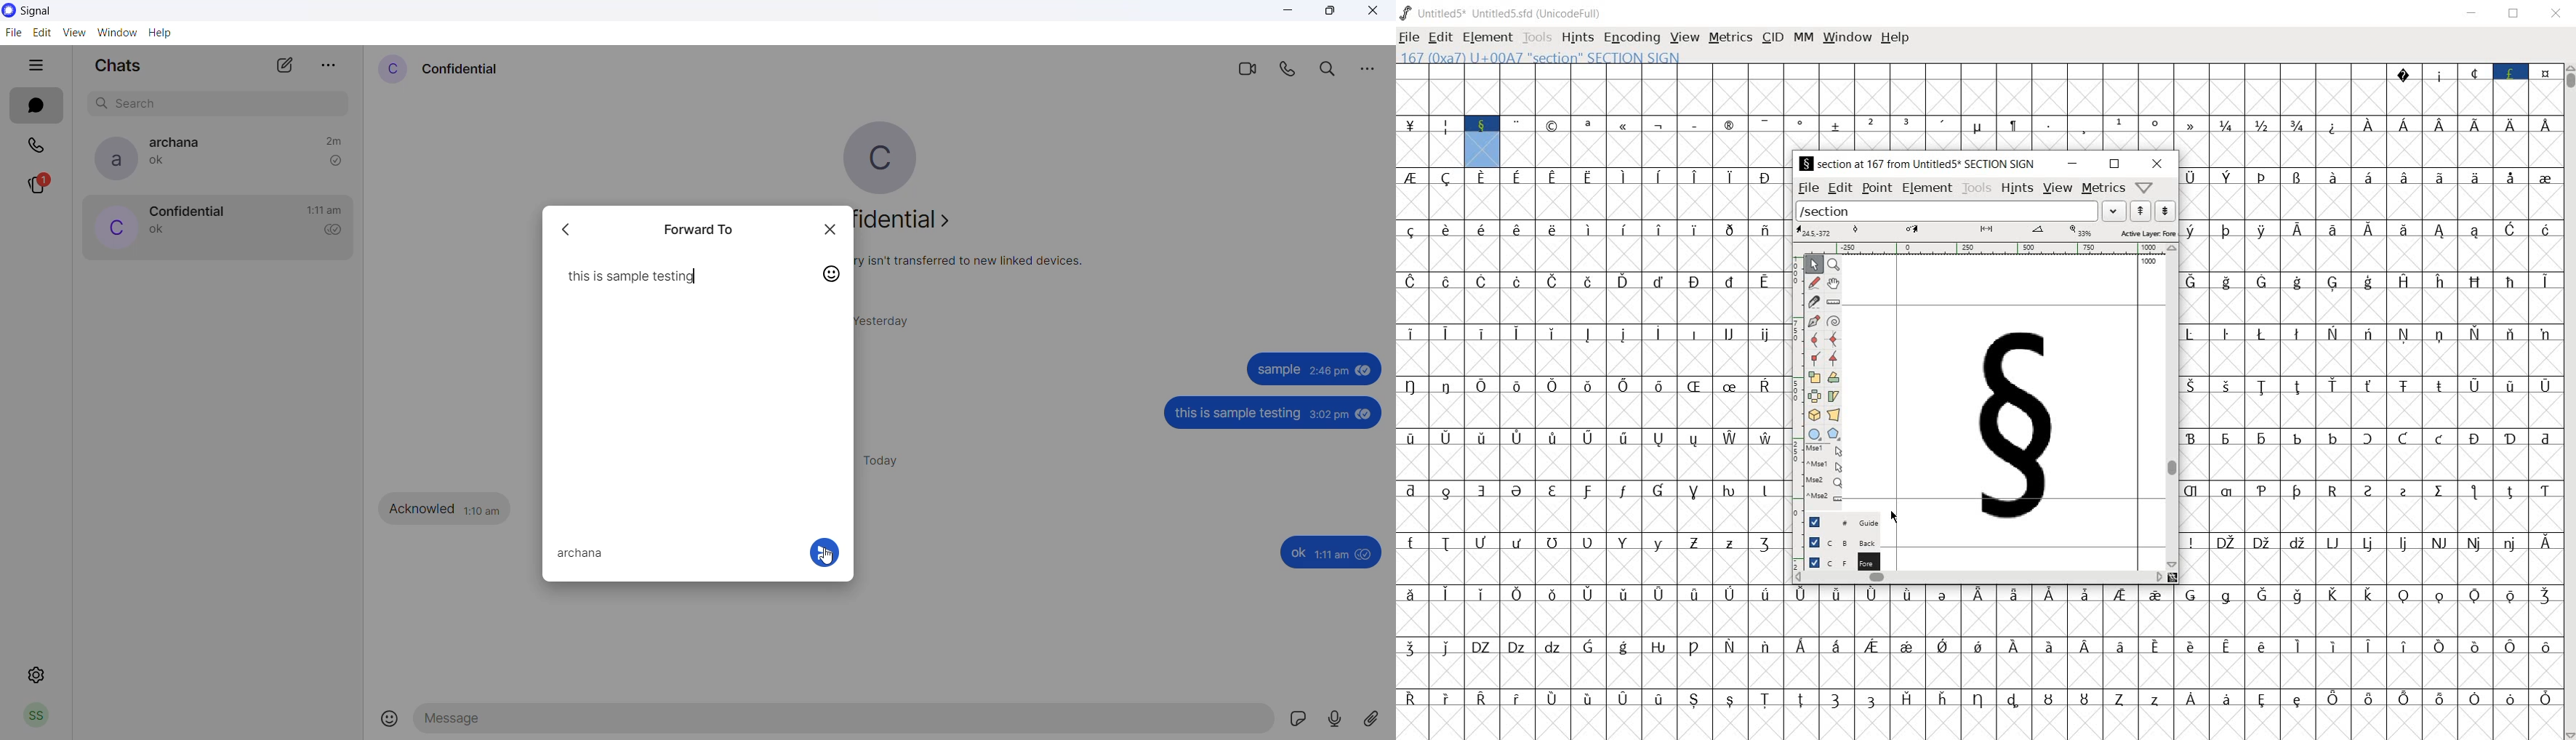 The height and width of the screenshot is (756, 2576). I want to click on today messages heading, so click(889, 459).